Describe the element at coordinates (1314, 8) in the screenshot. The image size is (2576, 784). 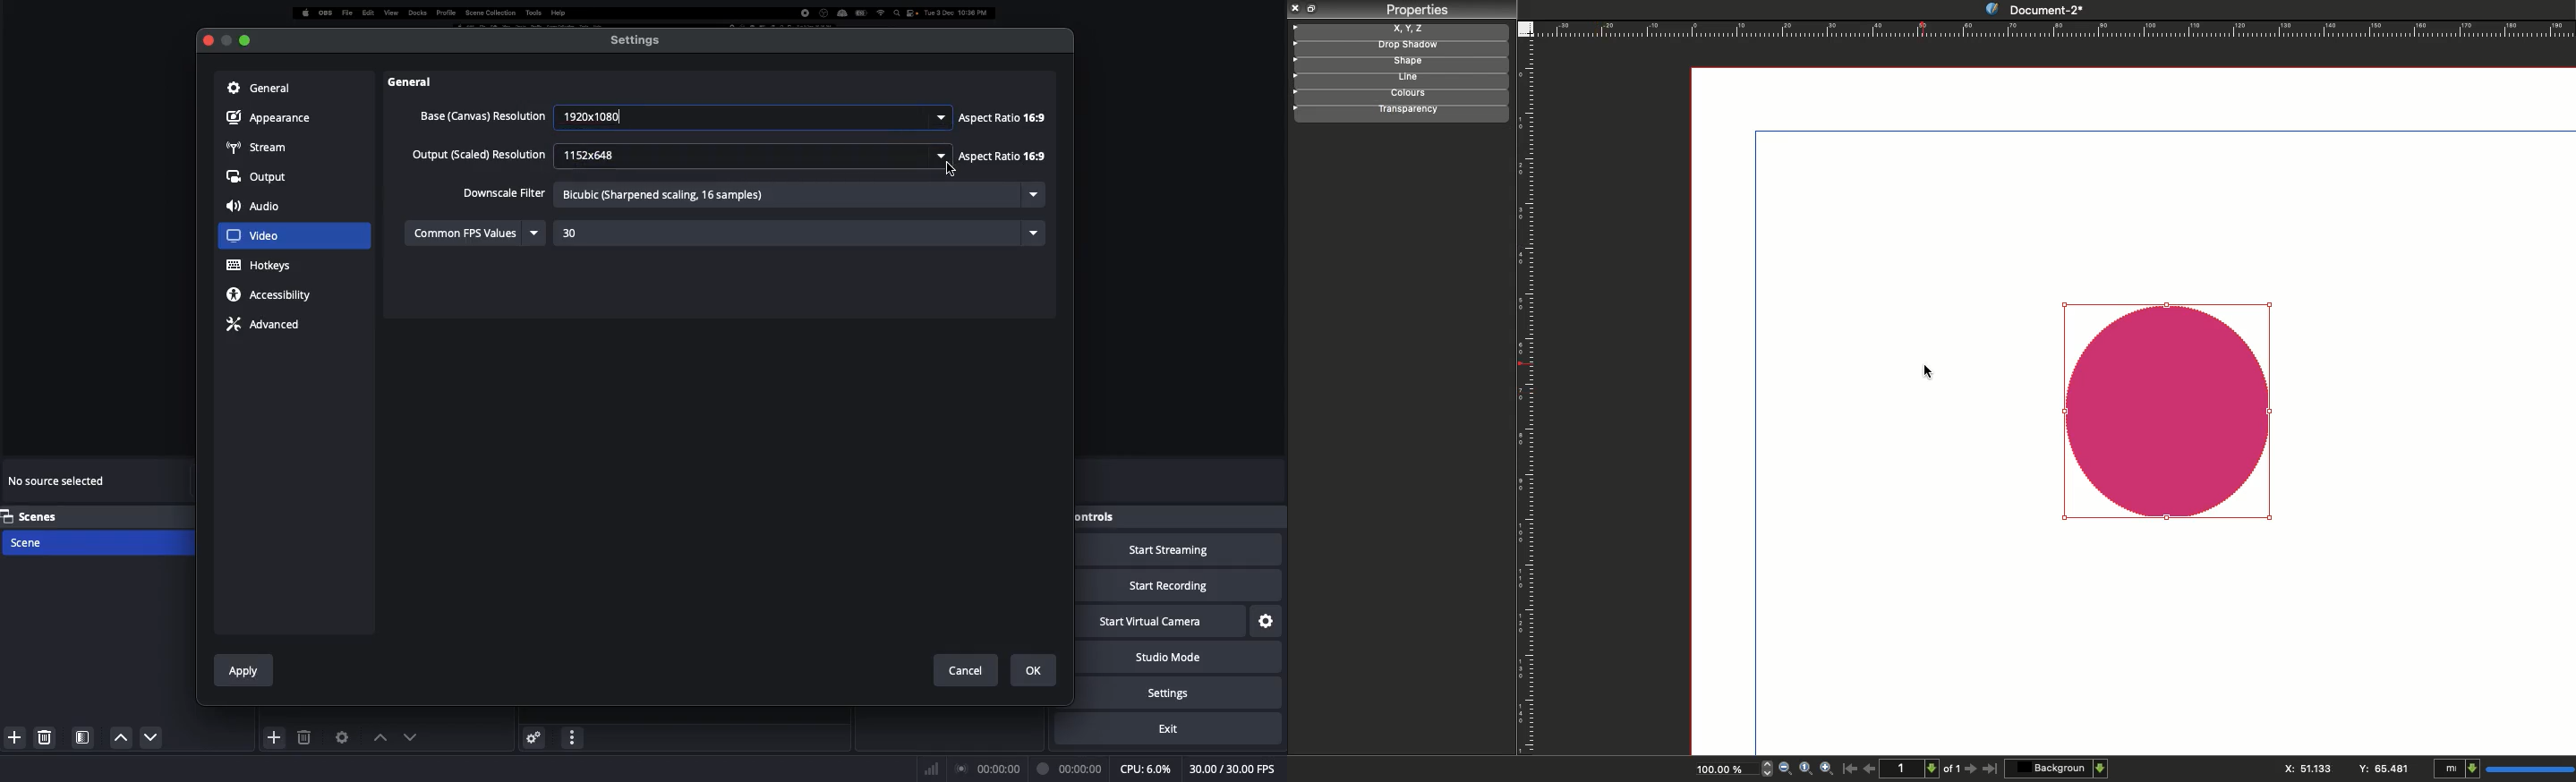
I see `Collapse` at that location.